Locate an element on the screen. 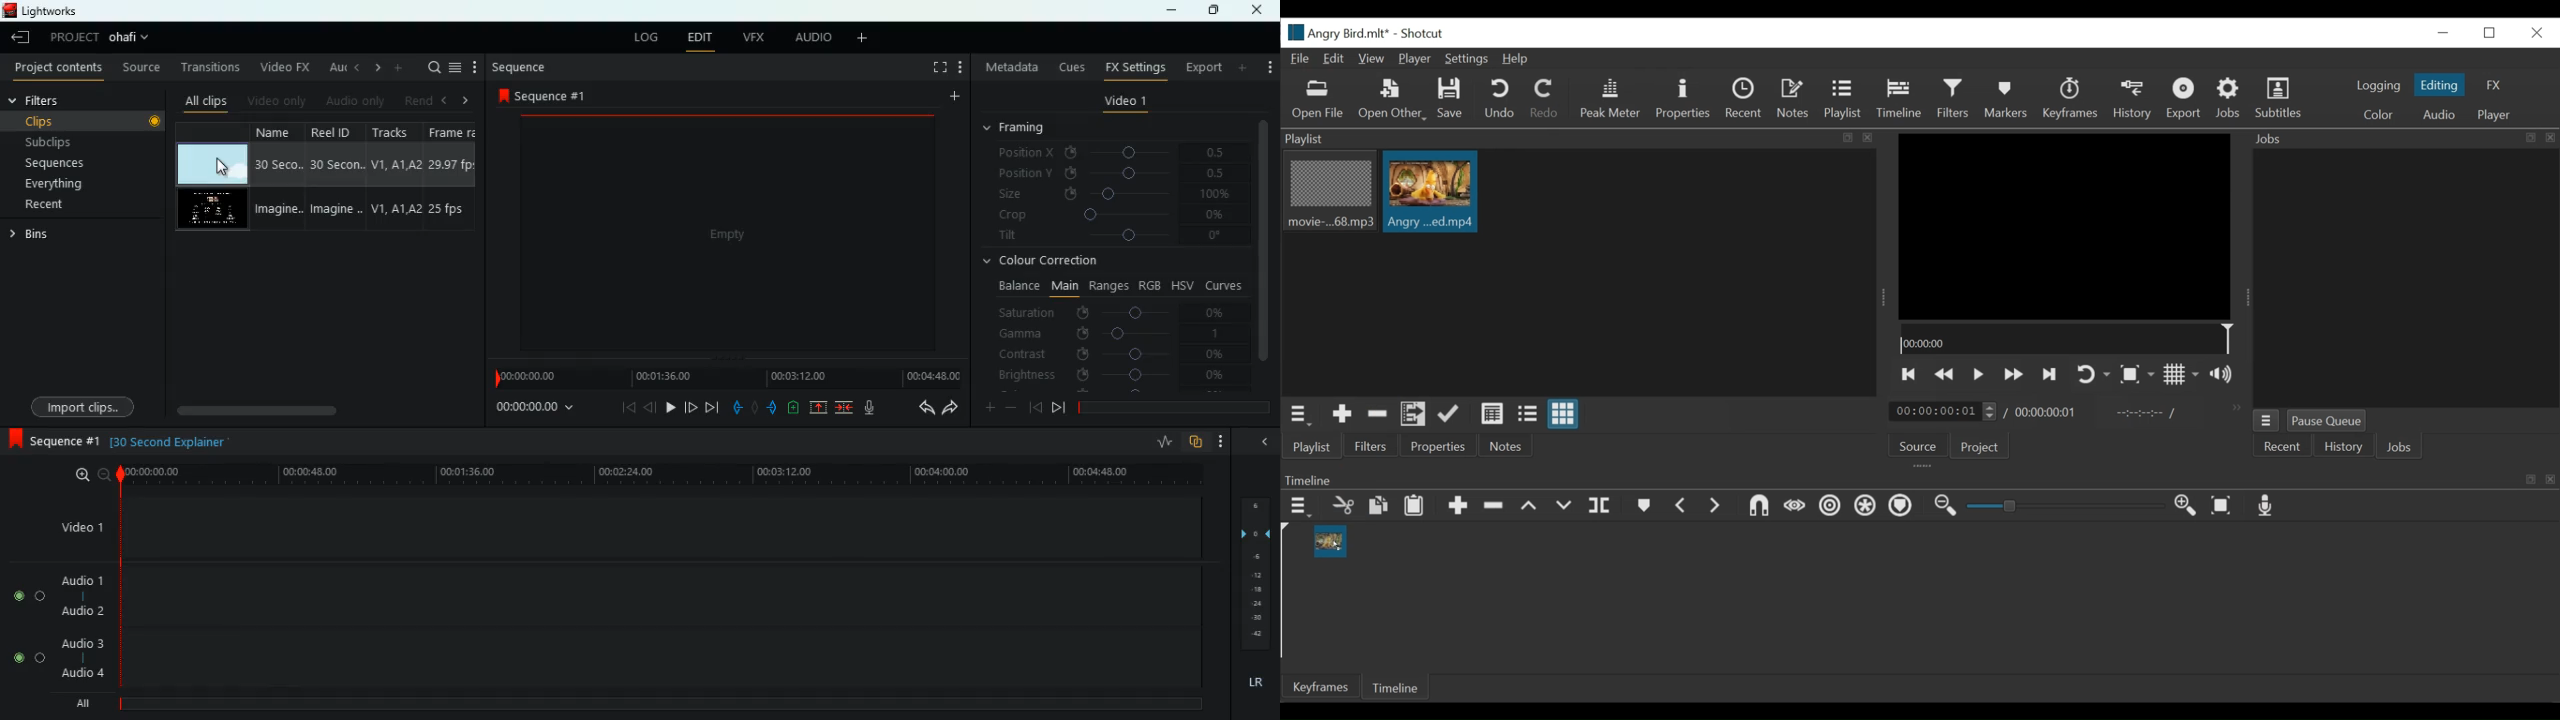 The height and width of the screenshot is (728, 2576). Zoom timeline to fit is located at coordinates (2223, 506).